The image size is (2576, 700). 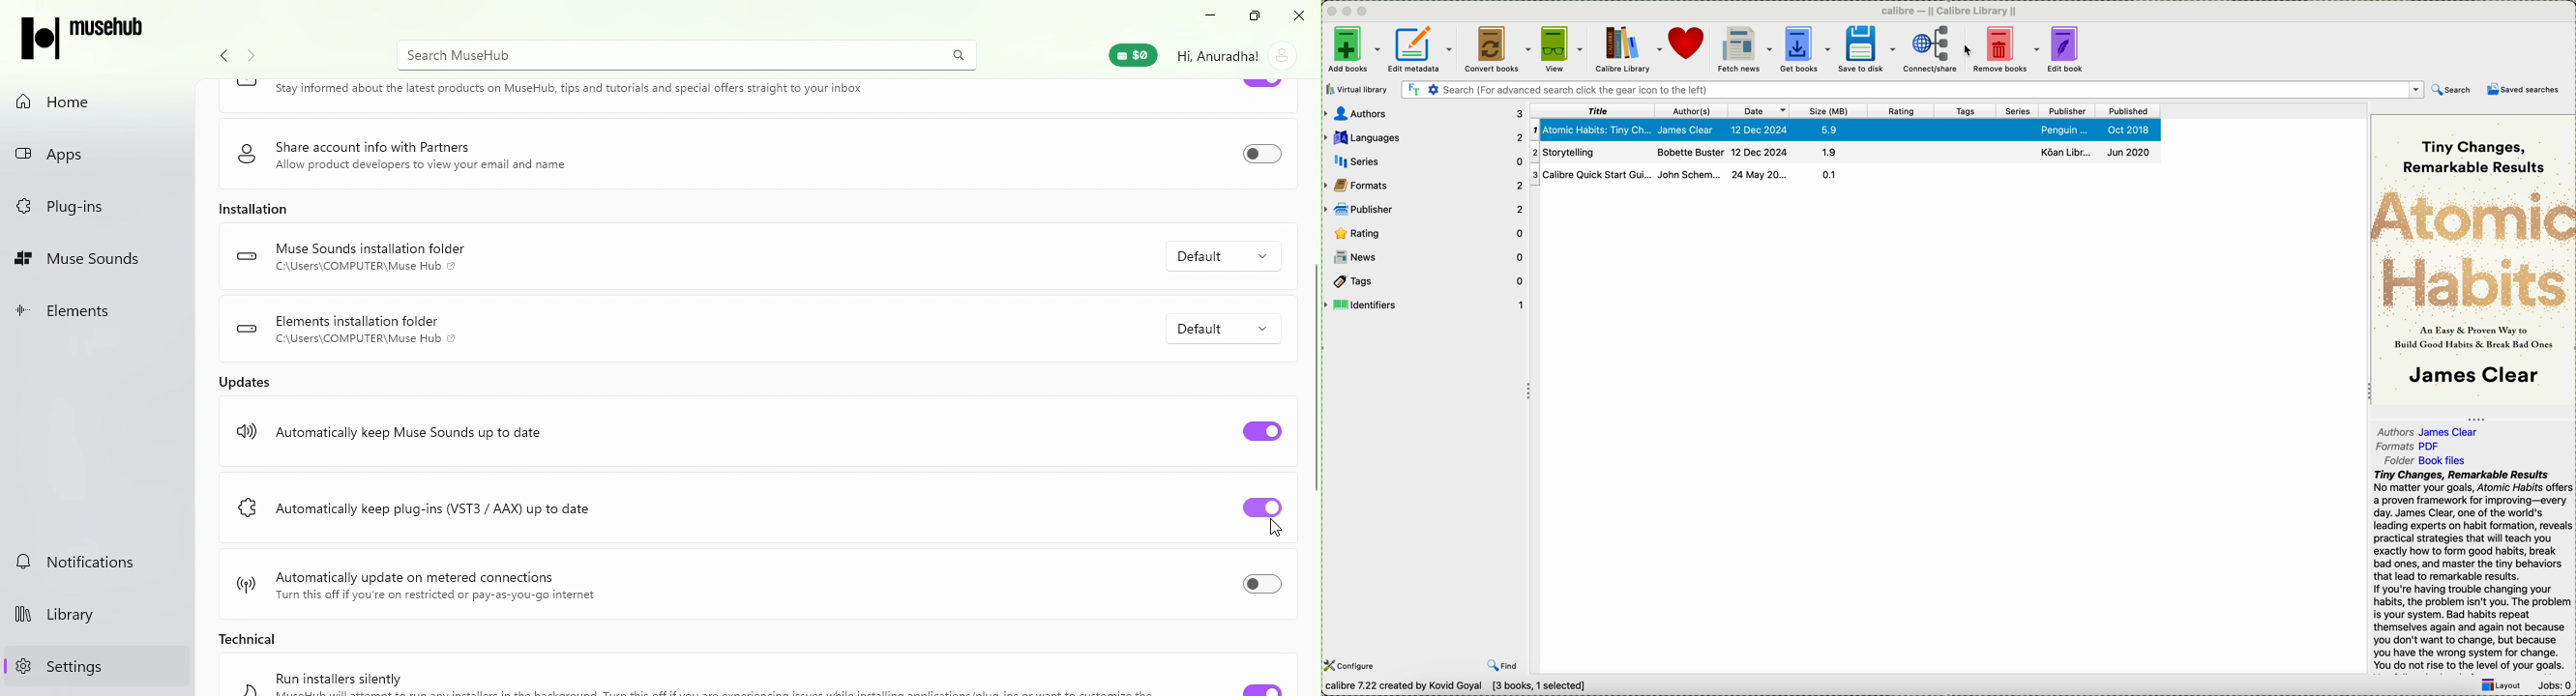 What do you see at coordinates (1503, 665) in the screenshot?
I see `find` at bounding box center [1503, 665].